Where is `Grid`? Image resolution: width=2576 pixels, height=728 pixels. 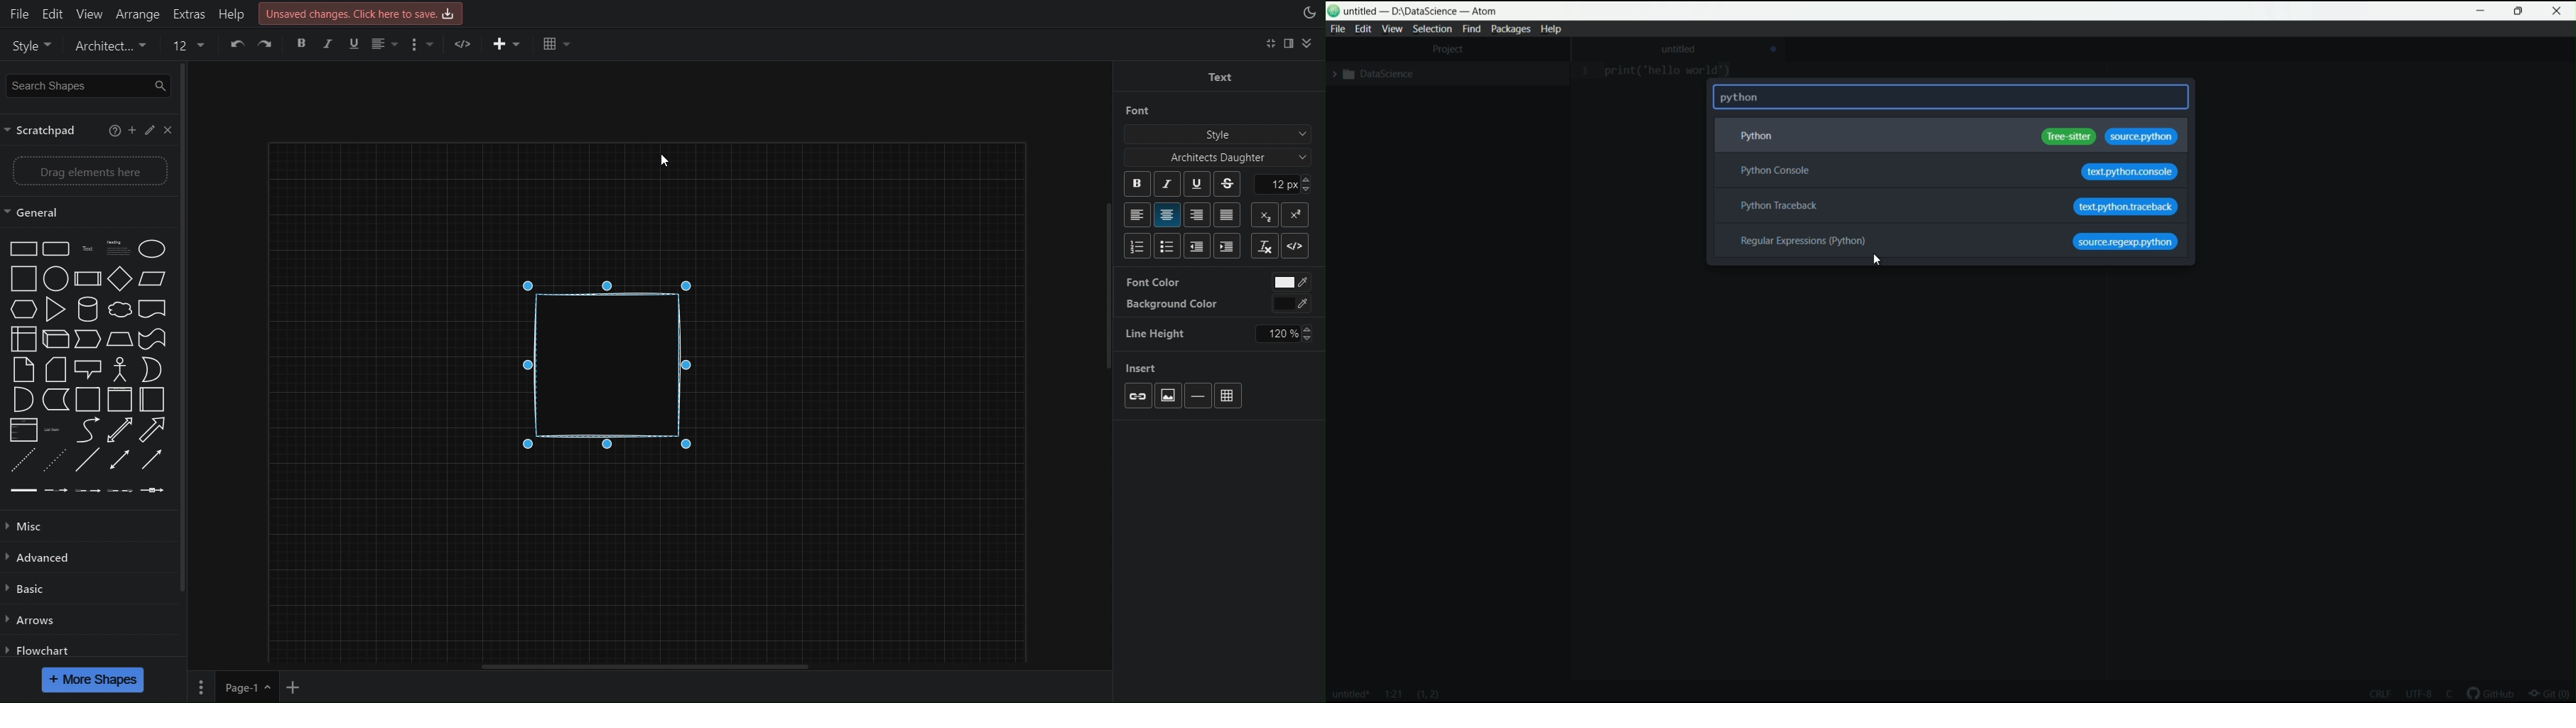 Grid is located at coordinates (1232, 393).